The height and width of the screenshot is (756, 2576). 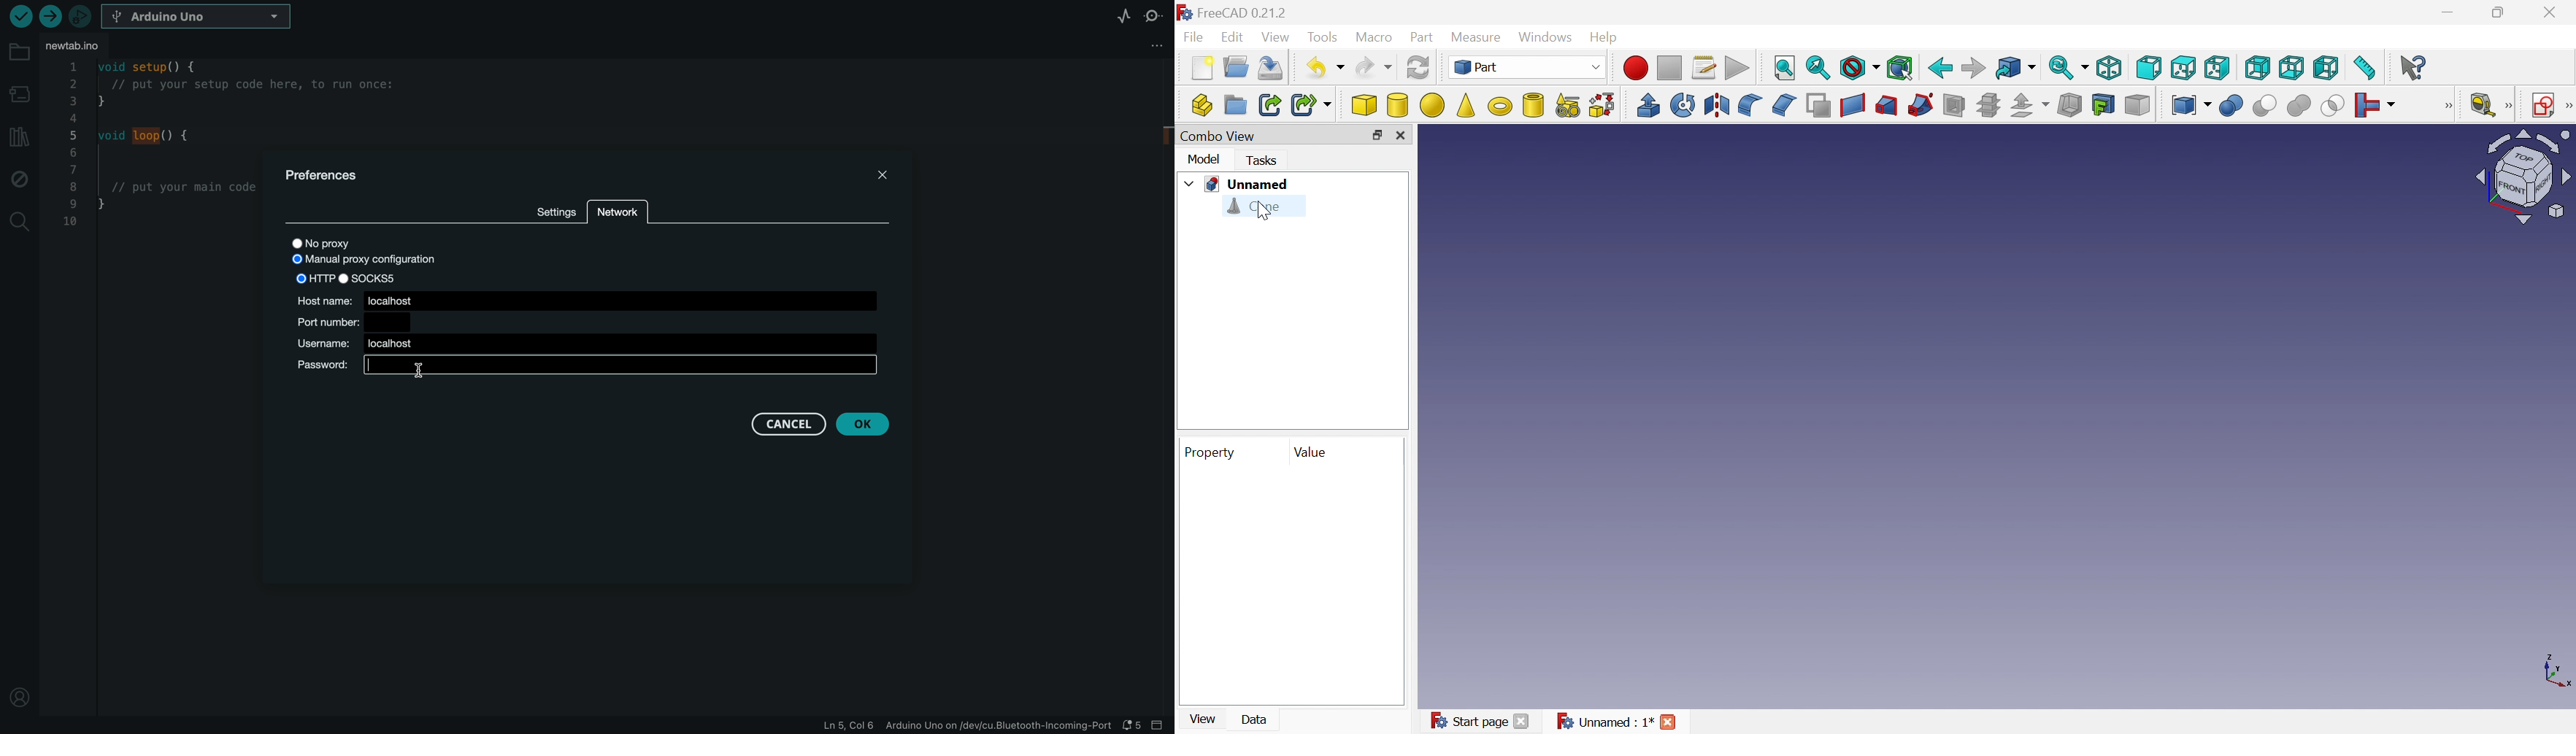 What do you see at coordinates (1219, 136) in the screenshot?
I see `Combo View` at bounding box center [1219, 136].